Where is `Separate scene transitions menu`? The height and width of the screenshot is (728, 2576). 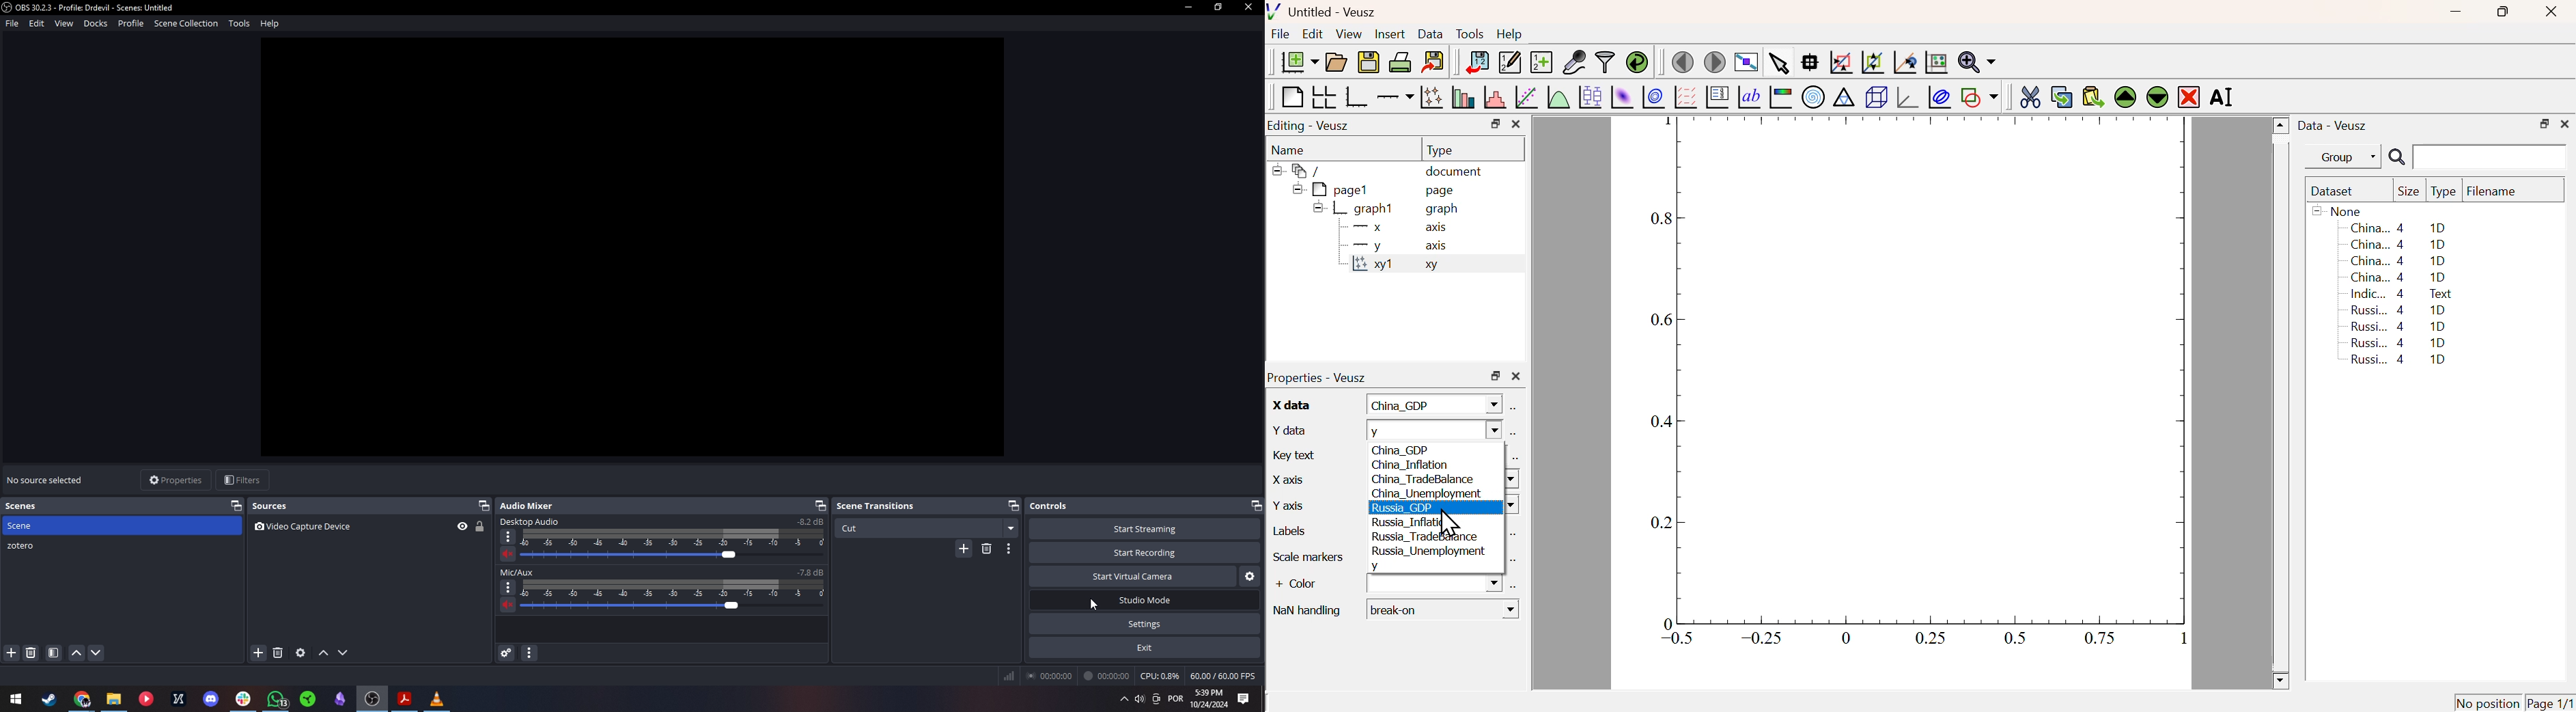 Separate scene transitions menu is located at coordinates (1014, 505).